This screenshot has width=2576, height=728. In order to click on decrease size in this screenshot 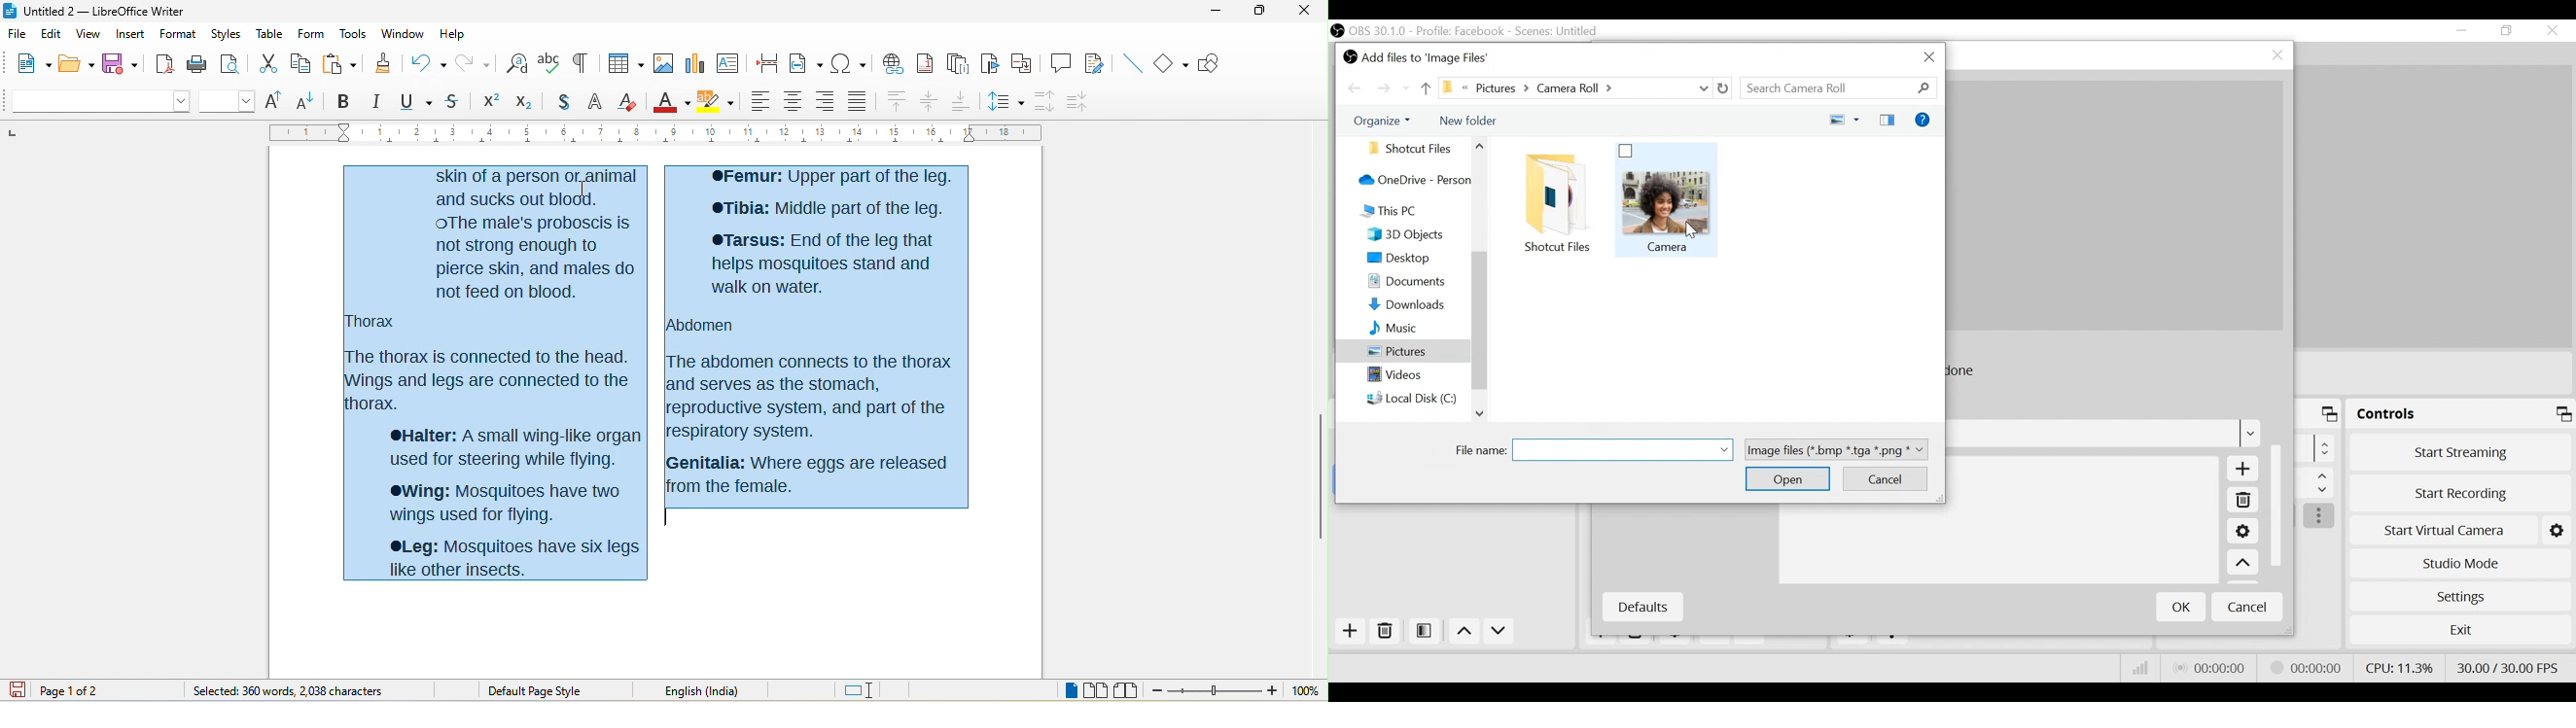, I will do `click(306, 100)`.